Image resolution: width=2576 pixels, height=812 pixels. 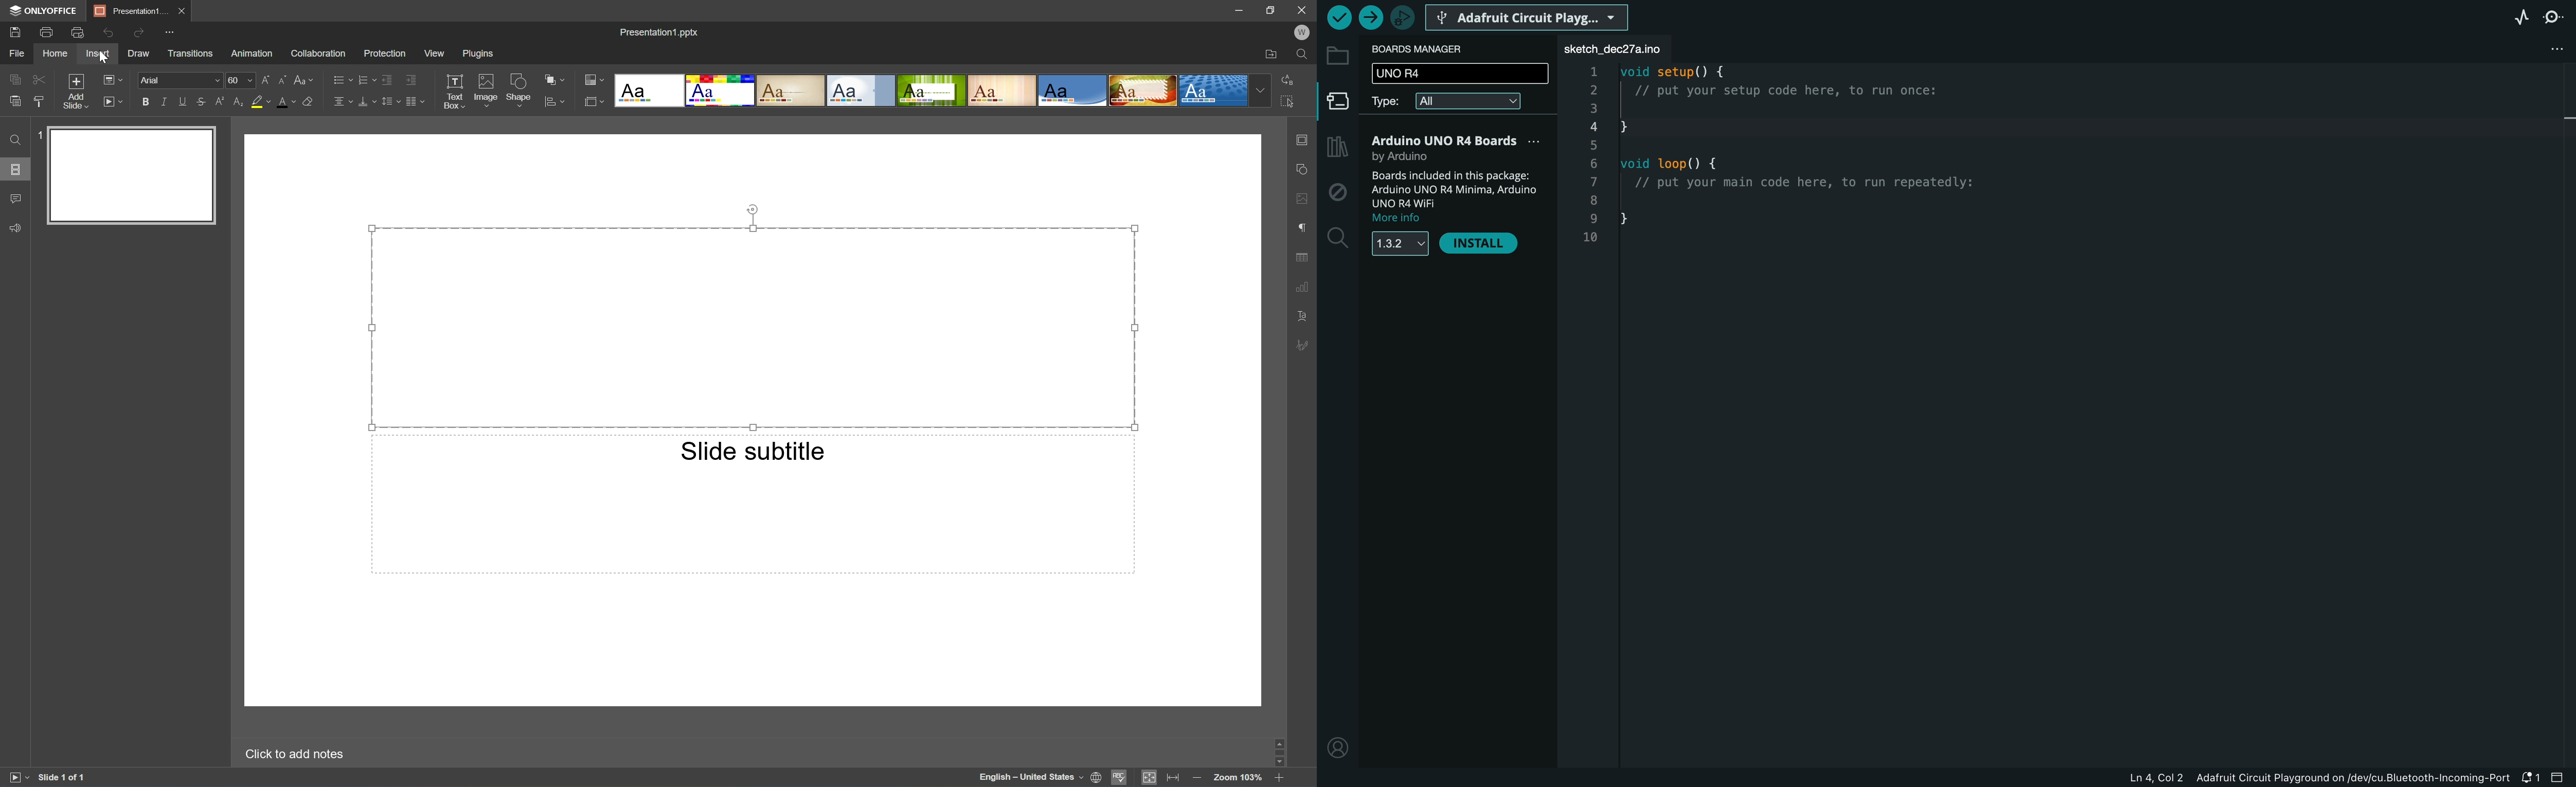 I want to click on Paragraph settings, so click(x=1303, y=228).